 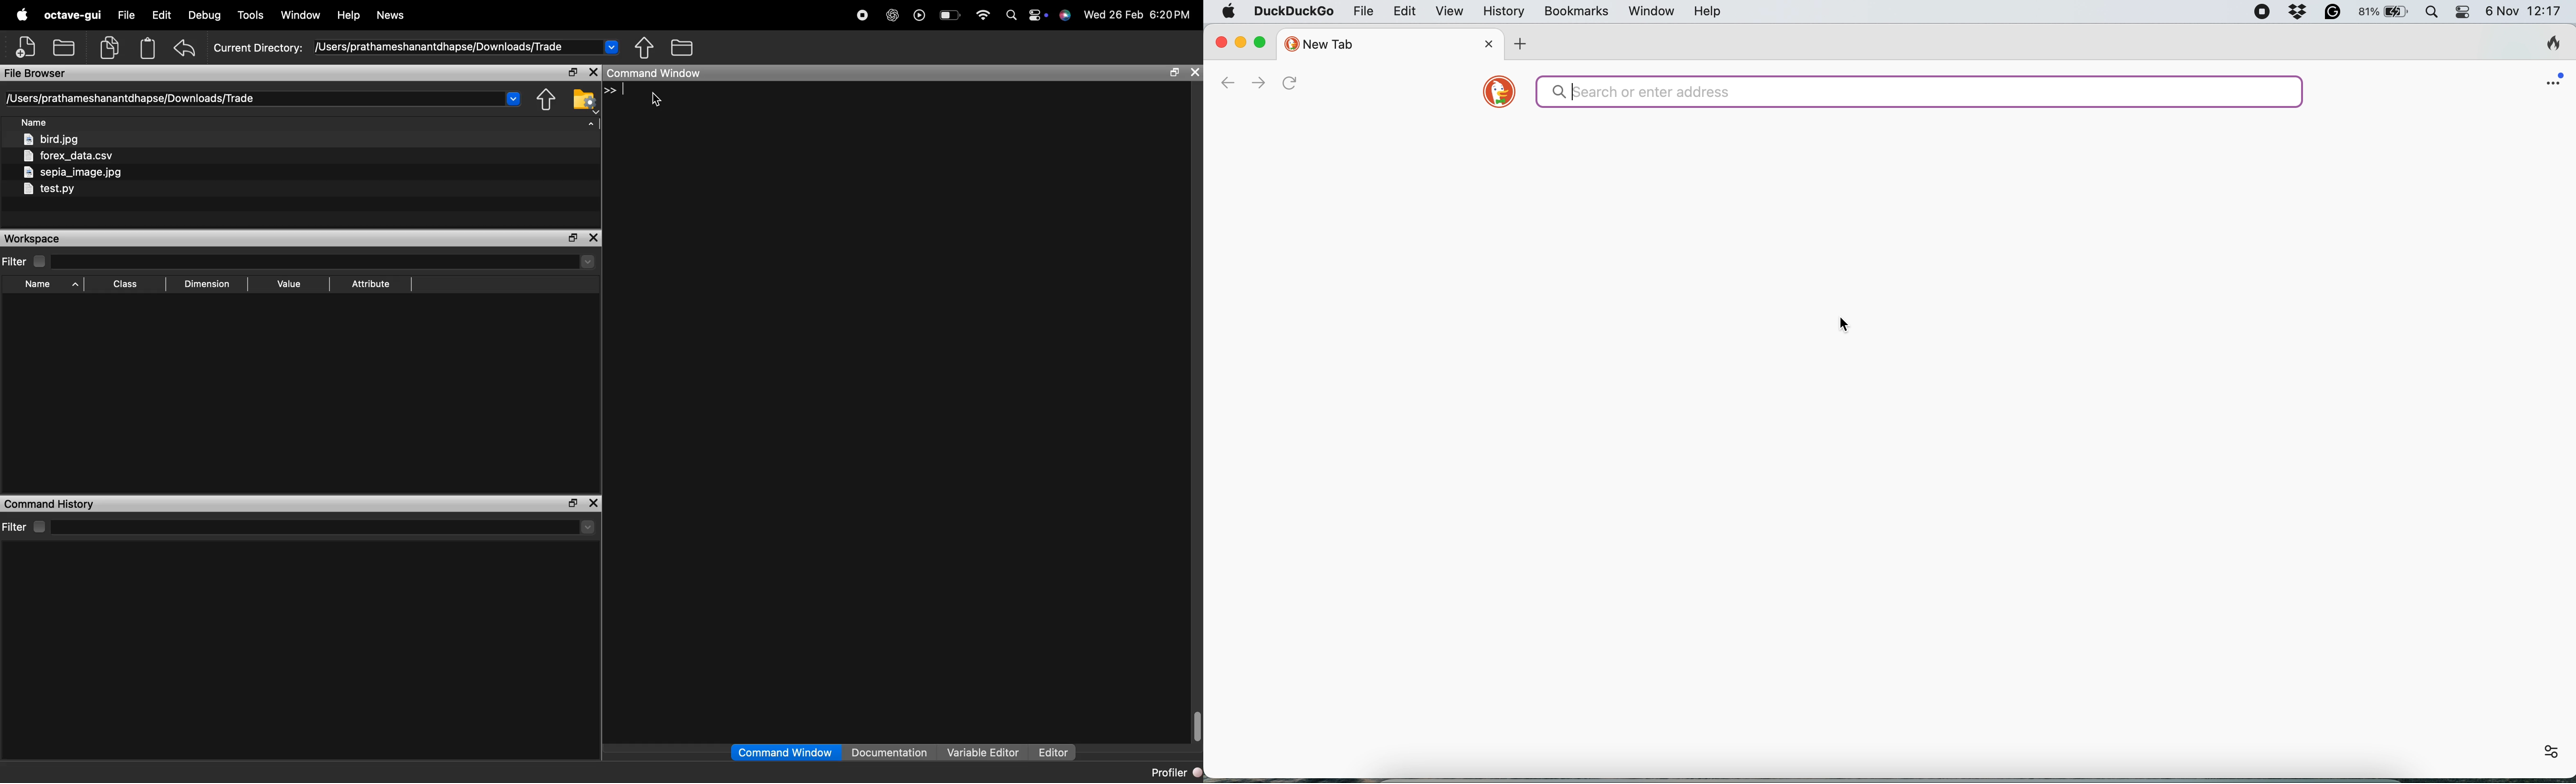 I want to click on Wed 26 Feb 6:20PM, so click(x=1139, y=14).